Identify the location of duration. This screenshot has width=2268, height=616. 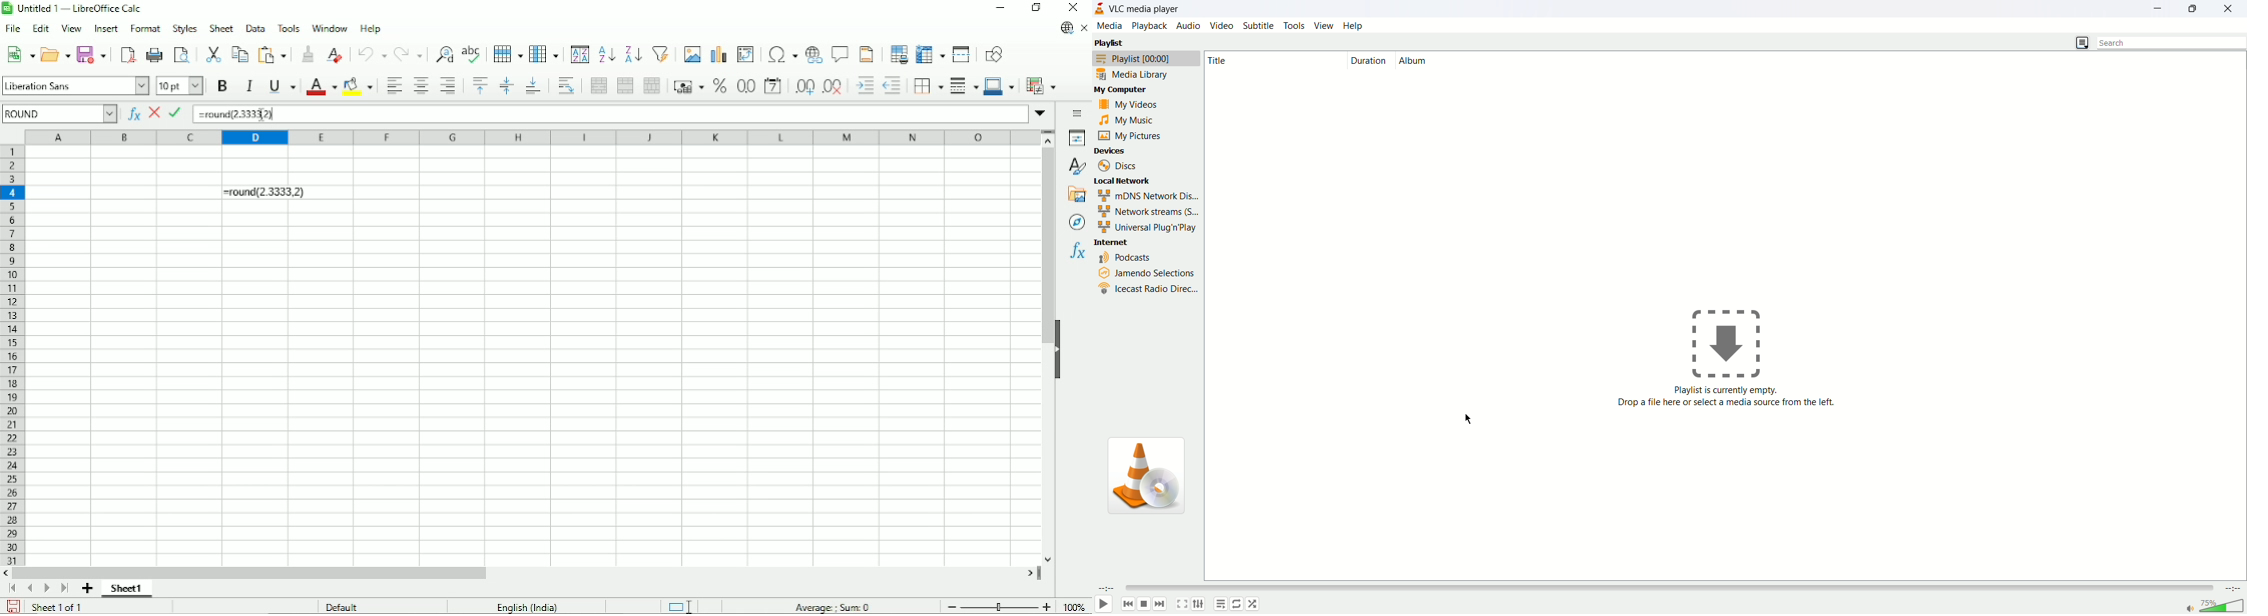
(1365, 60).